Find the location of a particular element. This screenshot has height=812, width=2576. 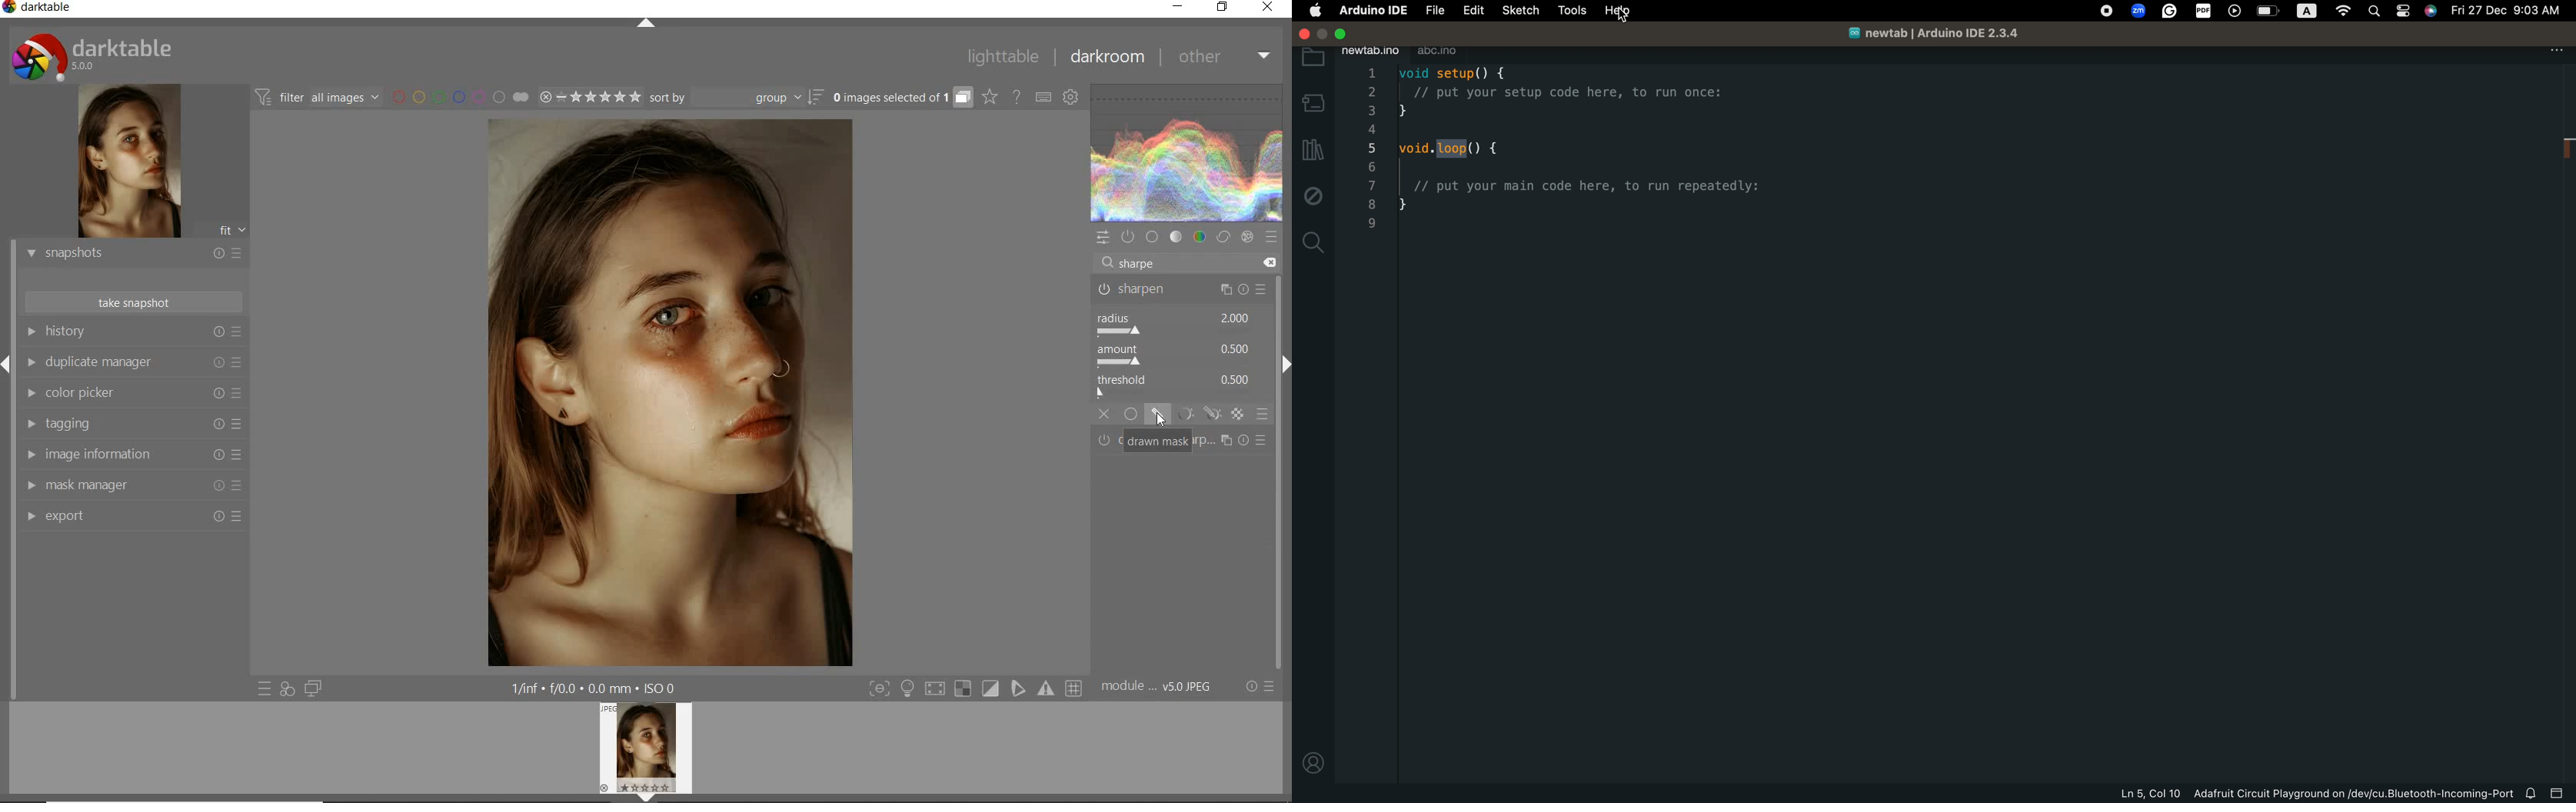

show global preferences is located at coordinates (1072, 98).